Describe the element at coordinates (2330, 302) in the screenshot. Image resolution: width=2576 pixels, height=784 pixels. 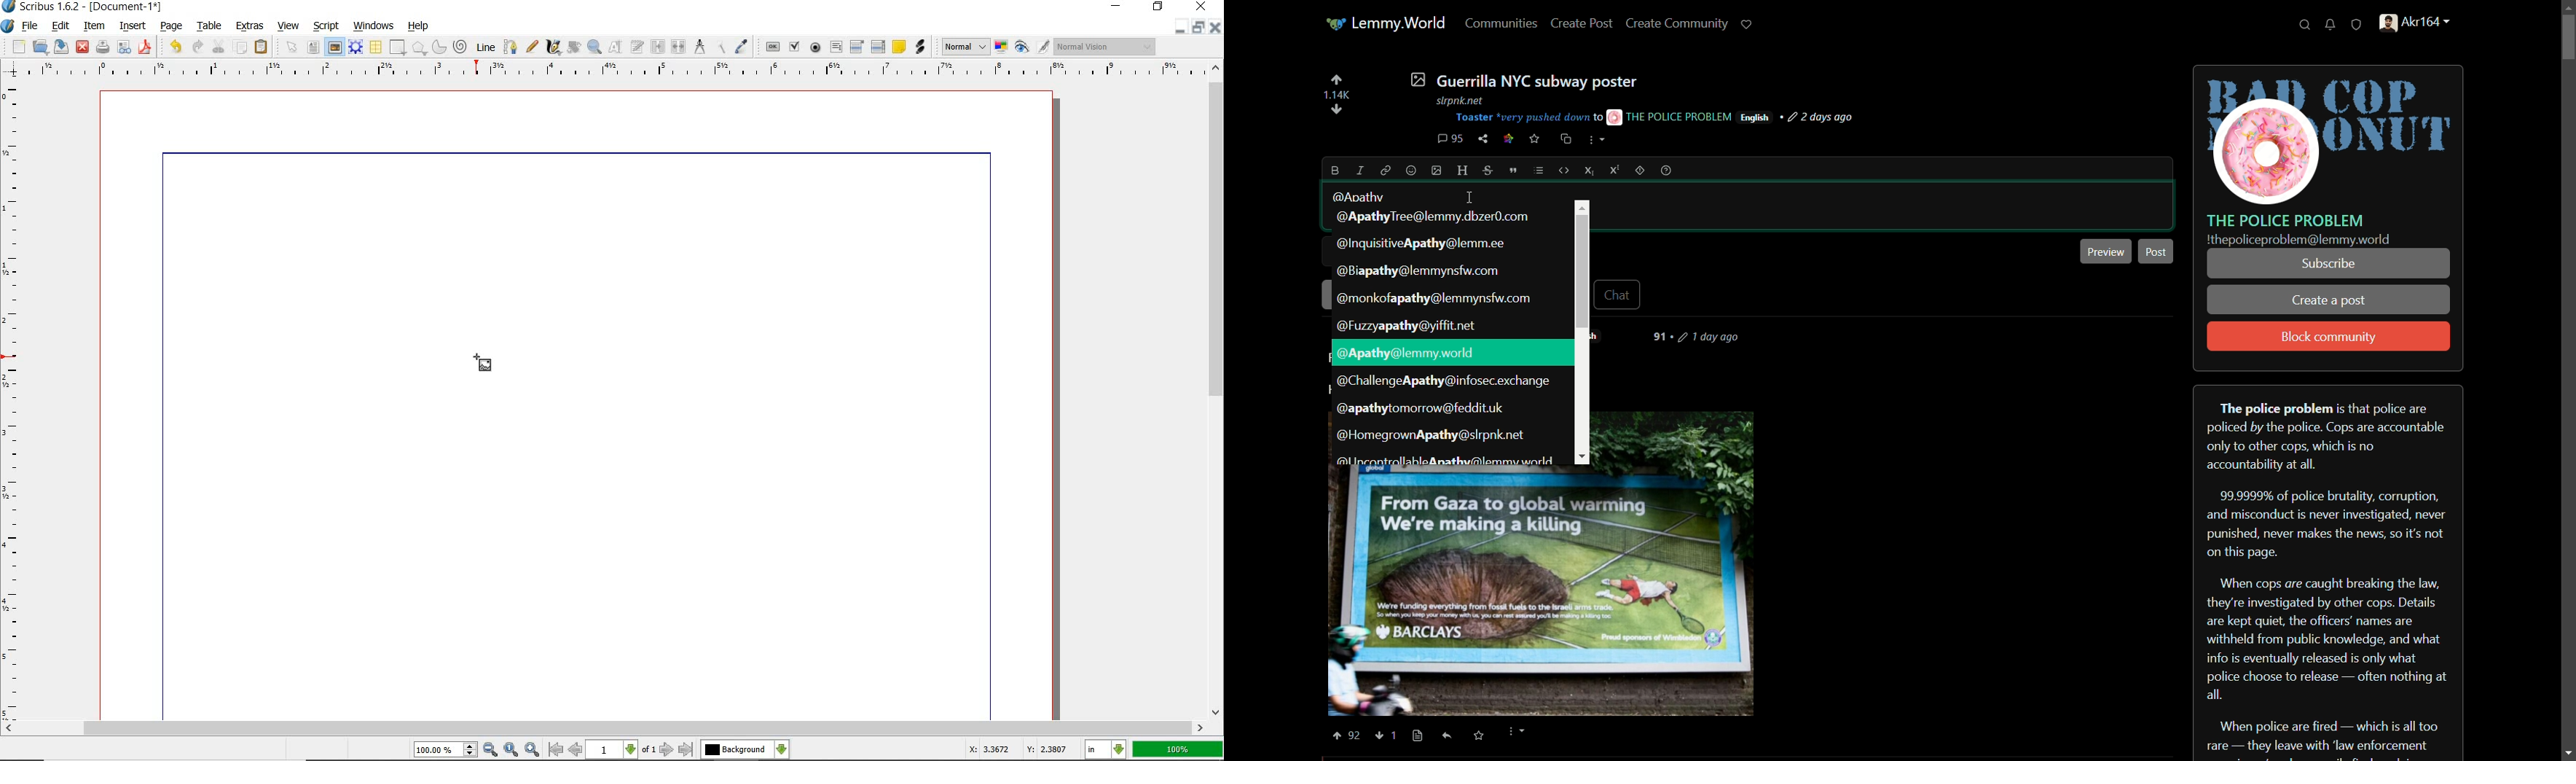
I see `create a post` at that location.